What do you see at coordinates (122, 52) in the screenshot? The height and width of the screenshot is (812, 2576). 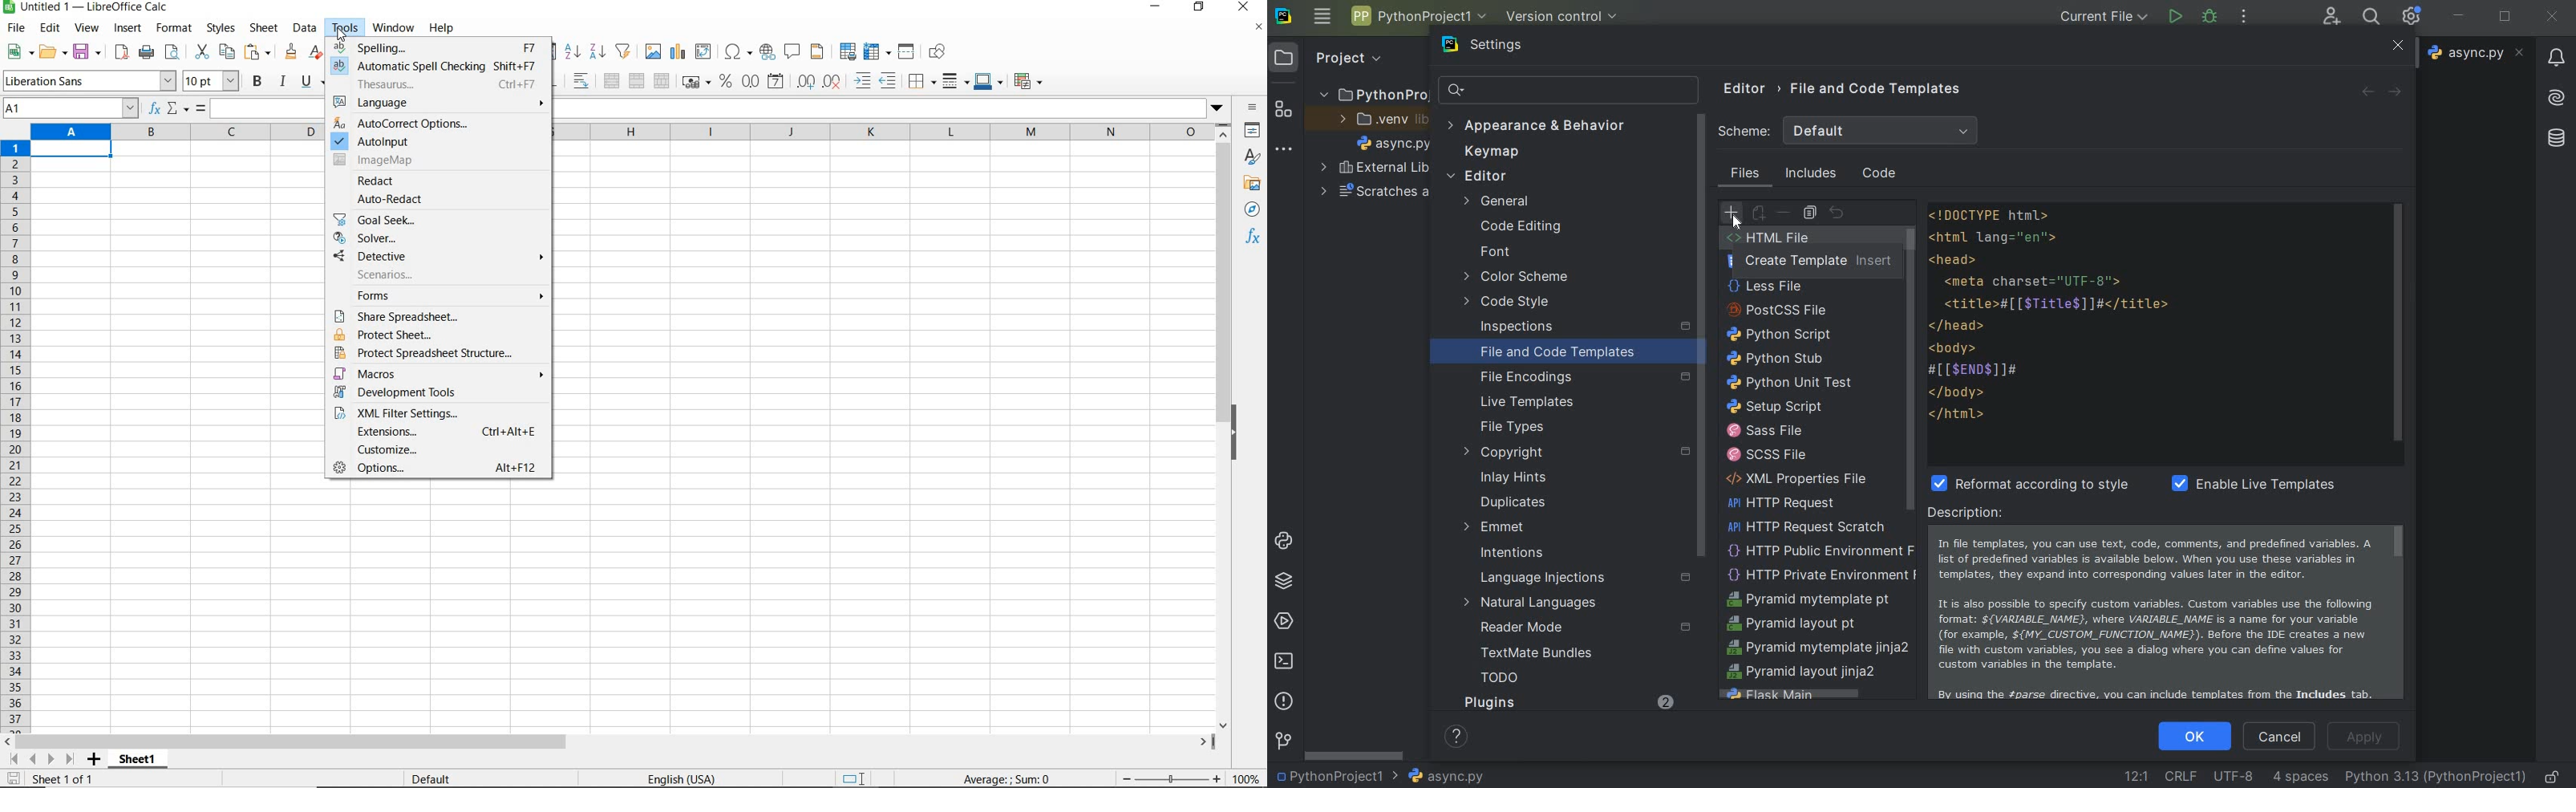 I see `export as pdf` at bounding box center [122, 52].